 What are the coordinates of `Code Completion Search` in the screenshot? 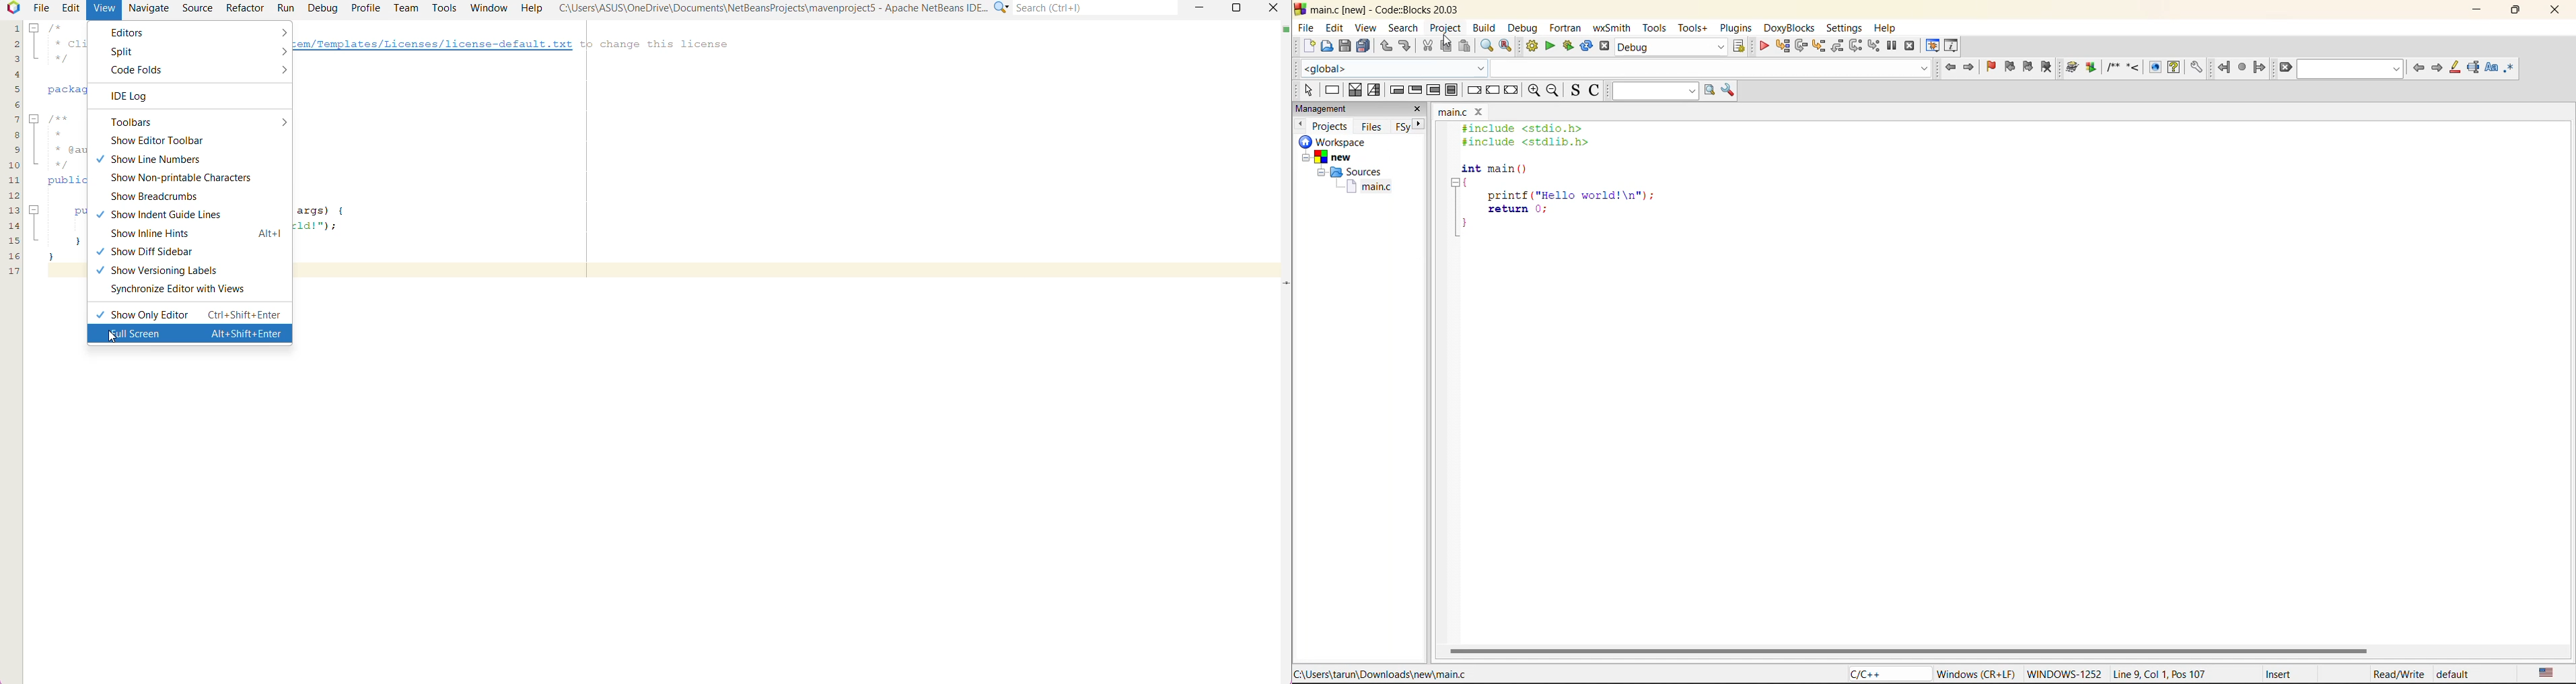 It's located at (1711, 68).